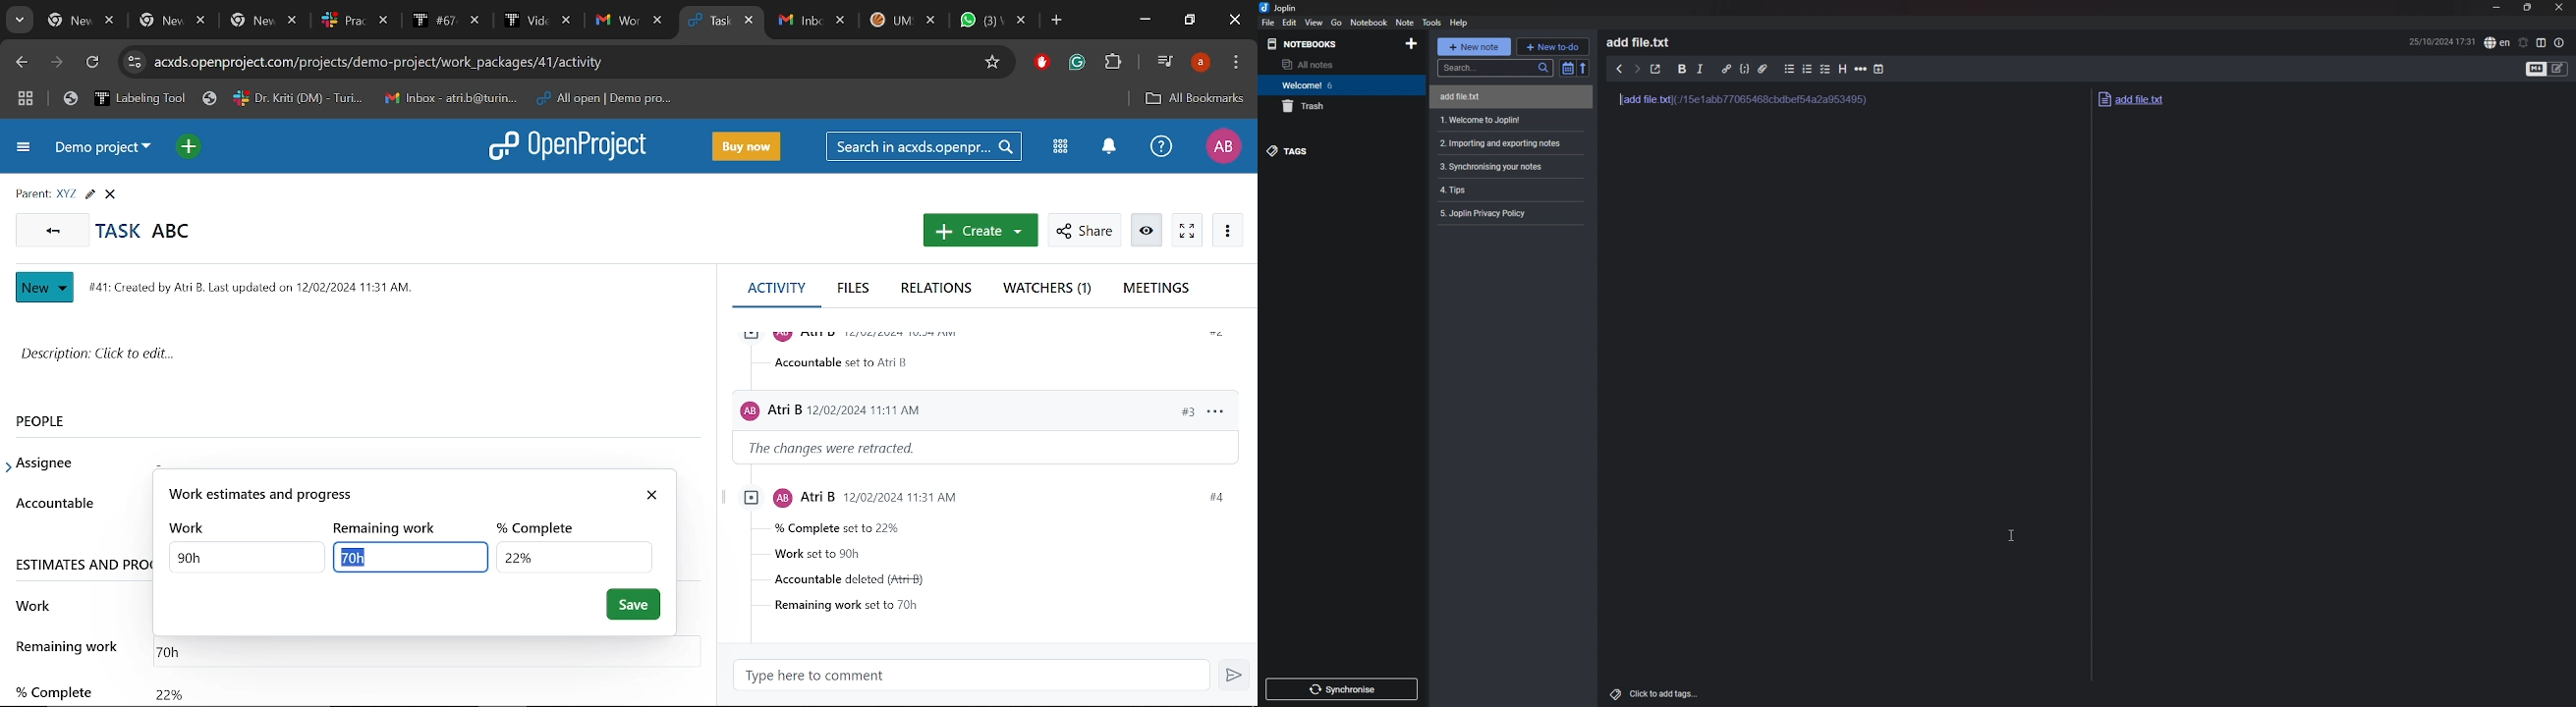 This screenshot has width=2576, height=728. Describe the element at coordinates (2497, 43) in the screenshot. I see `spell check` at that location.